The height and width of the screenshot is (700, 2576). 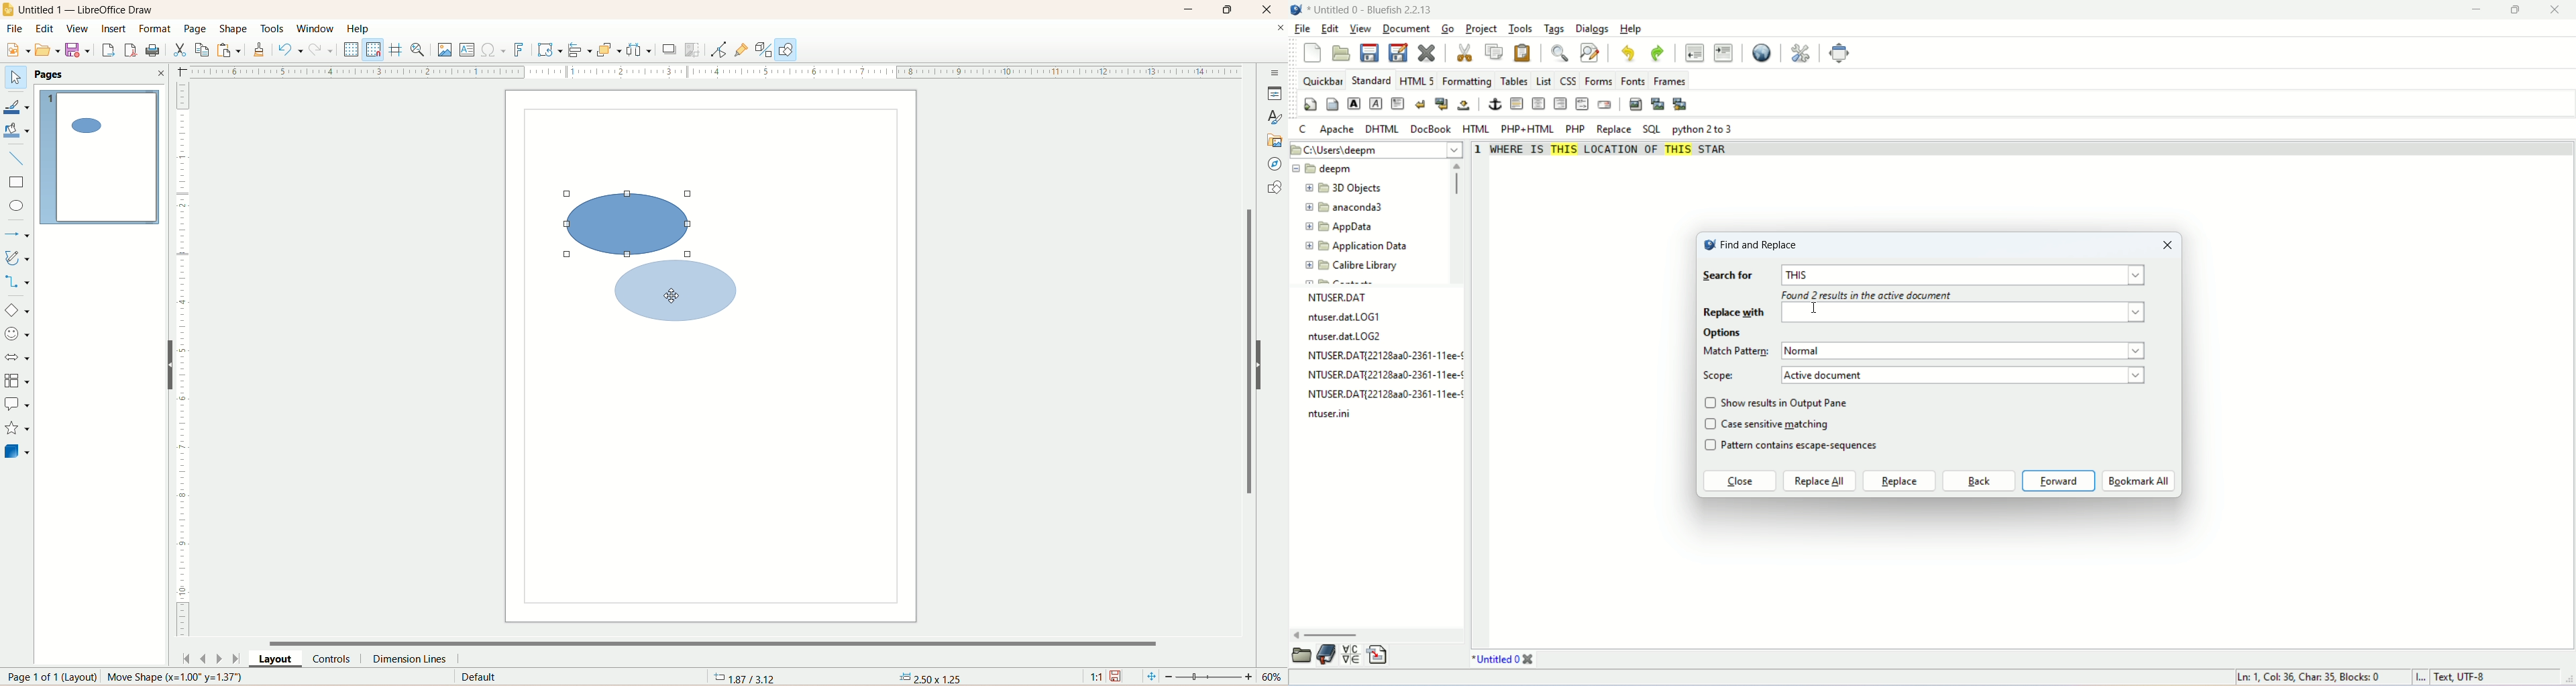 What do you see at coordinates (1589, 52) in the screenshot?
I see `find and replace` at bounding box center [1589, 52].